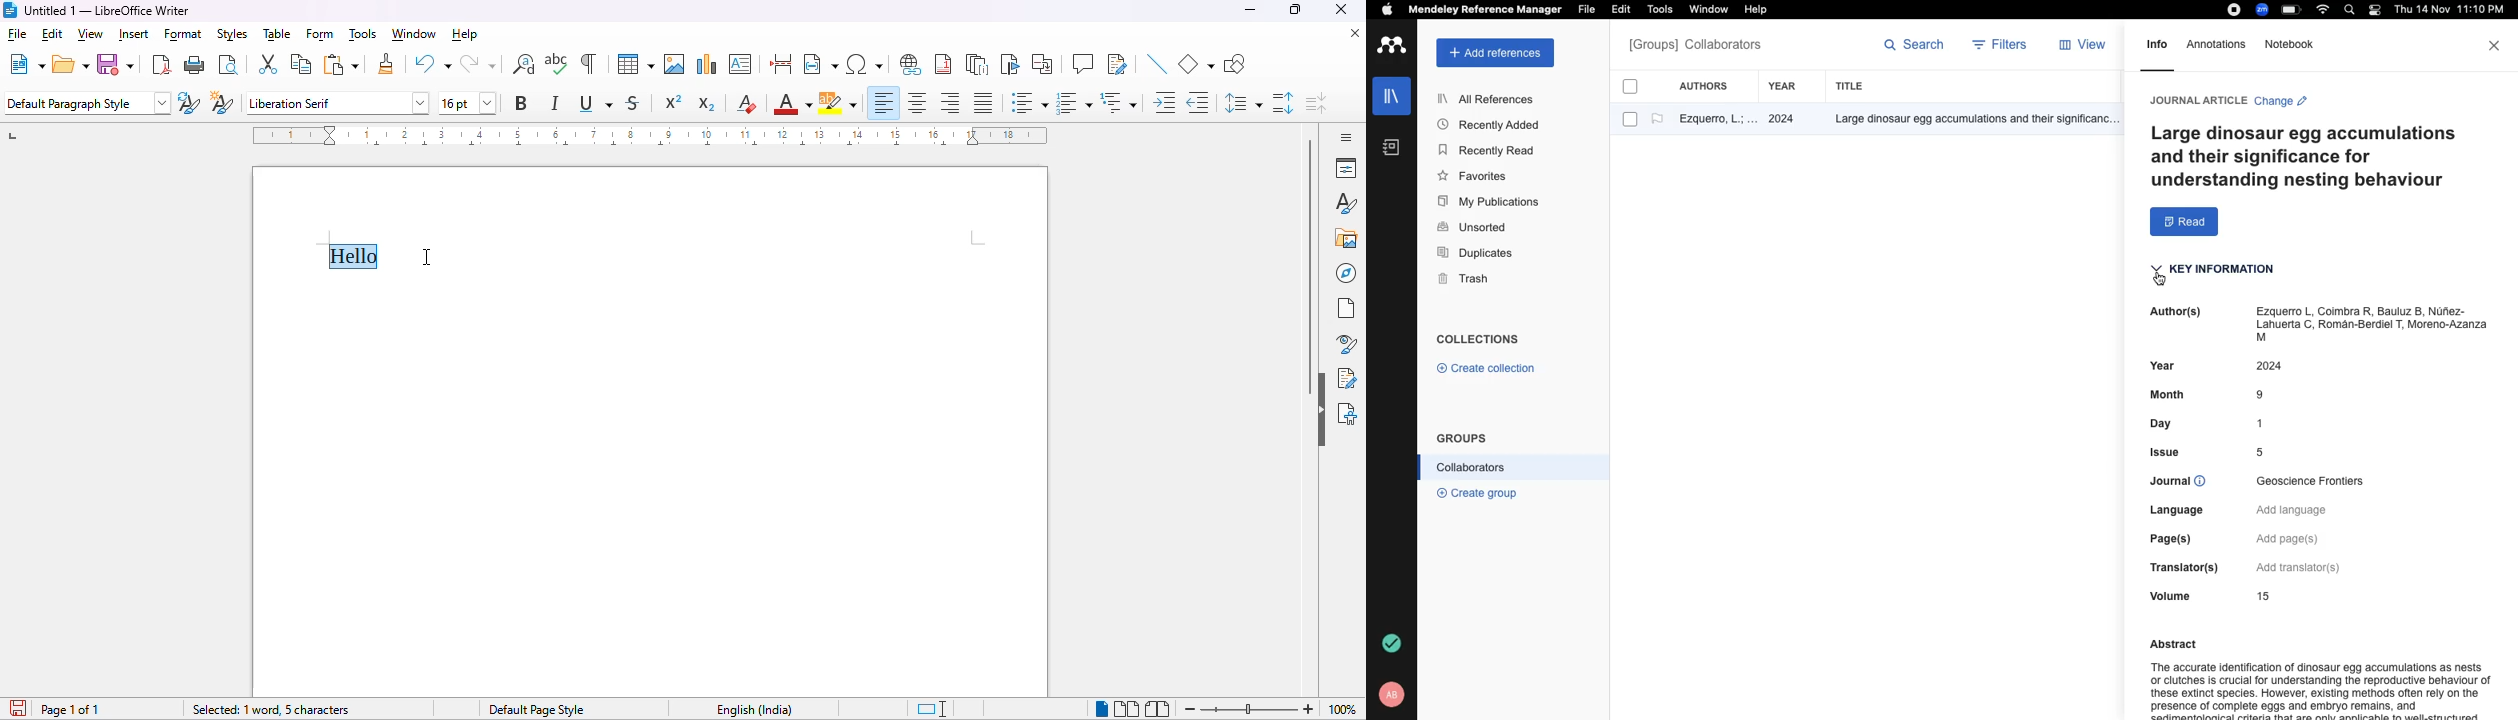 The image size is (2520, 728). What do you see at coordinates (1317, 103) in the screenshot?
I see `decrease paragraph spacing` at bounding box center [1317, 103].